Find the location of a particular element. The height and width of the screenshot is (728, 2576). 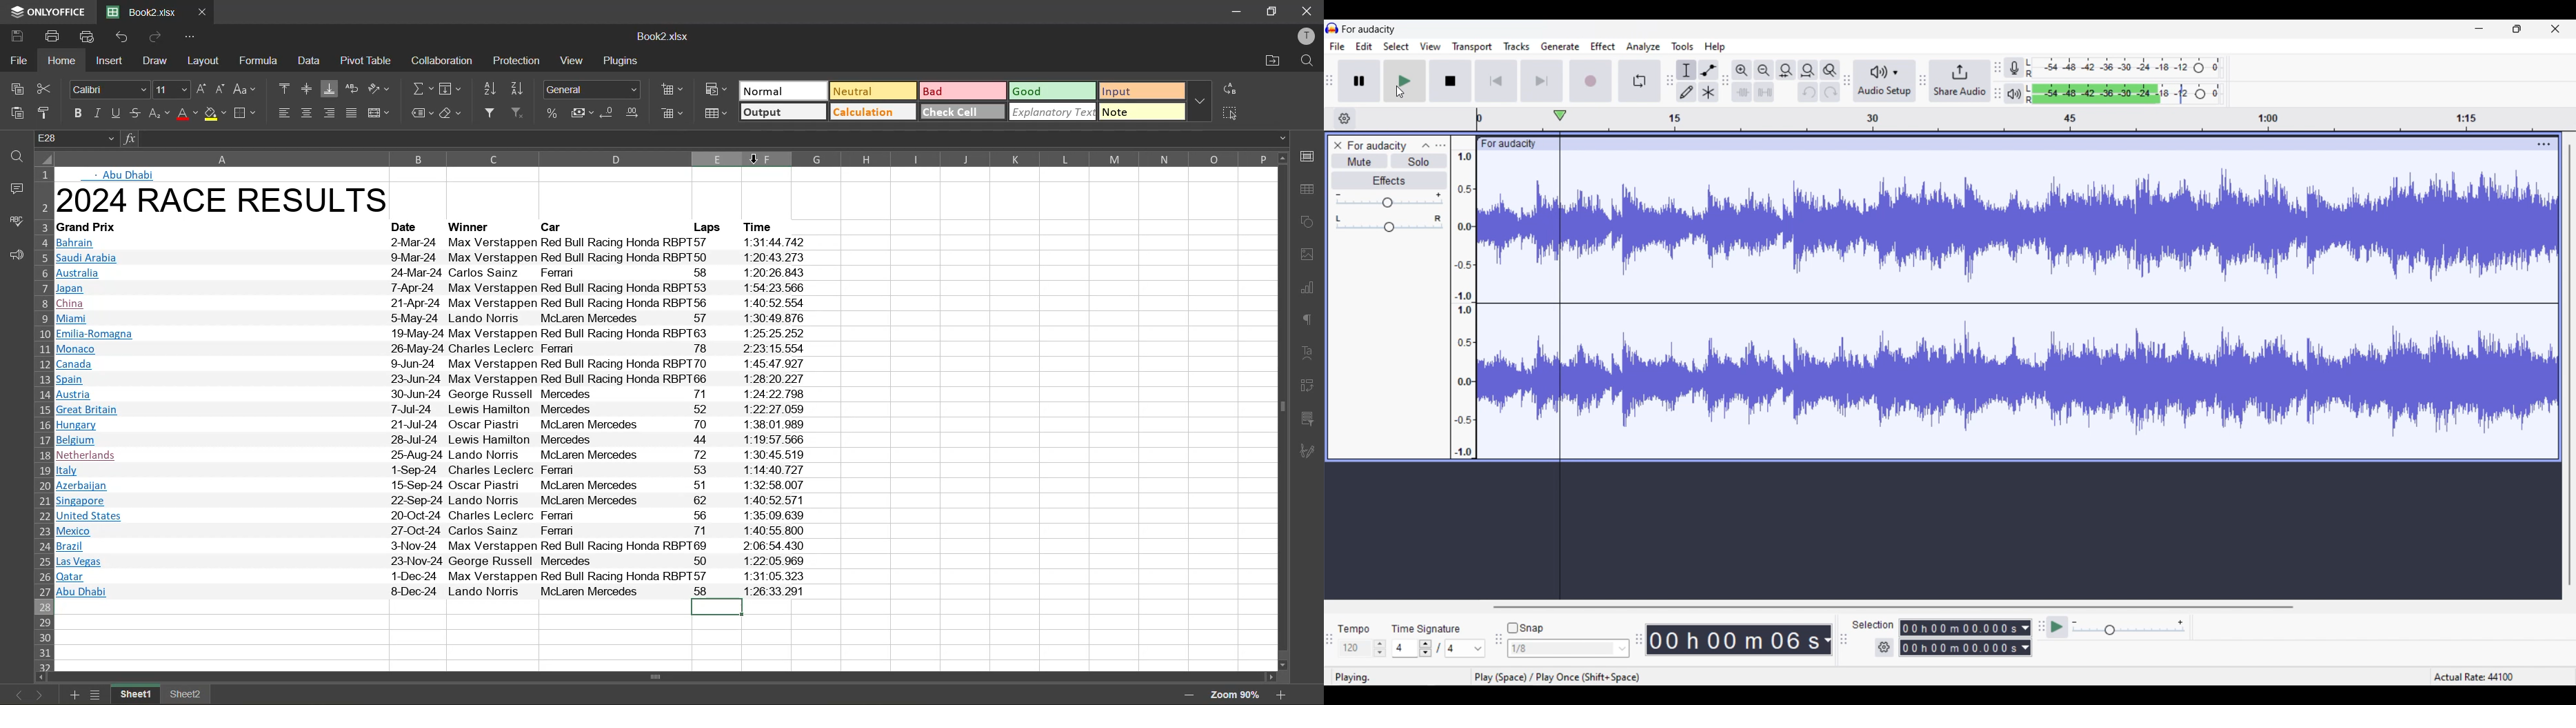

input is located at coordinates (1142, 91).